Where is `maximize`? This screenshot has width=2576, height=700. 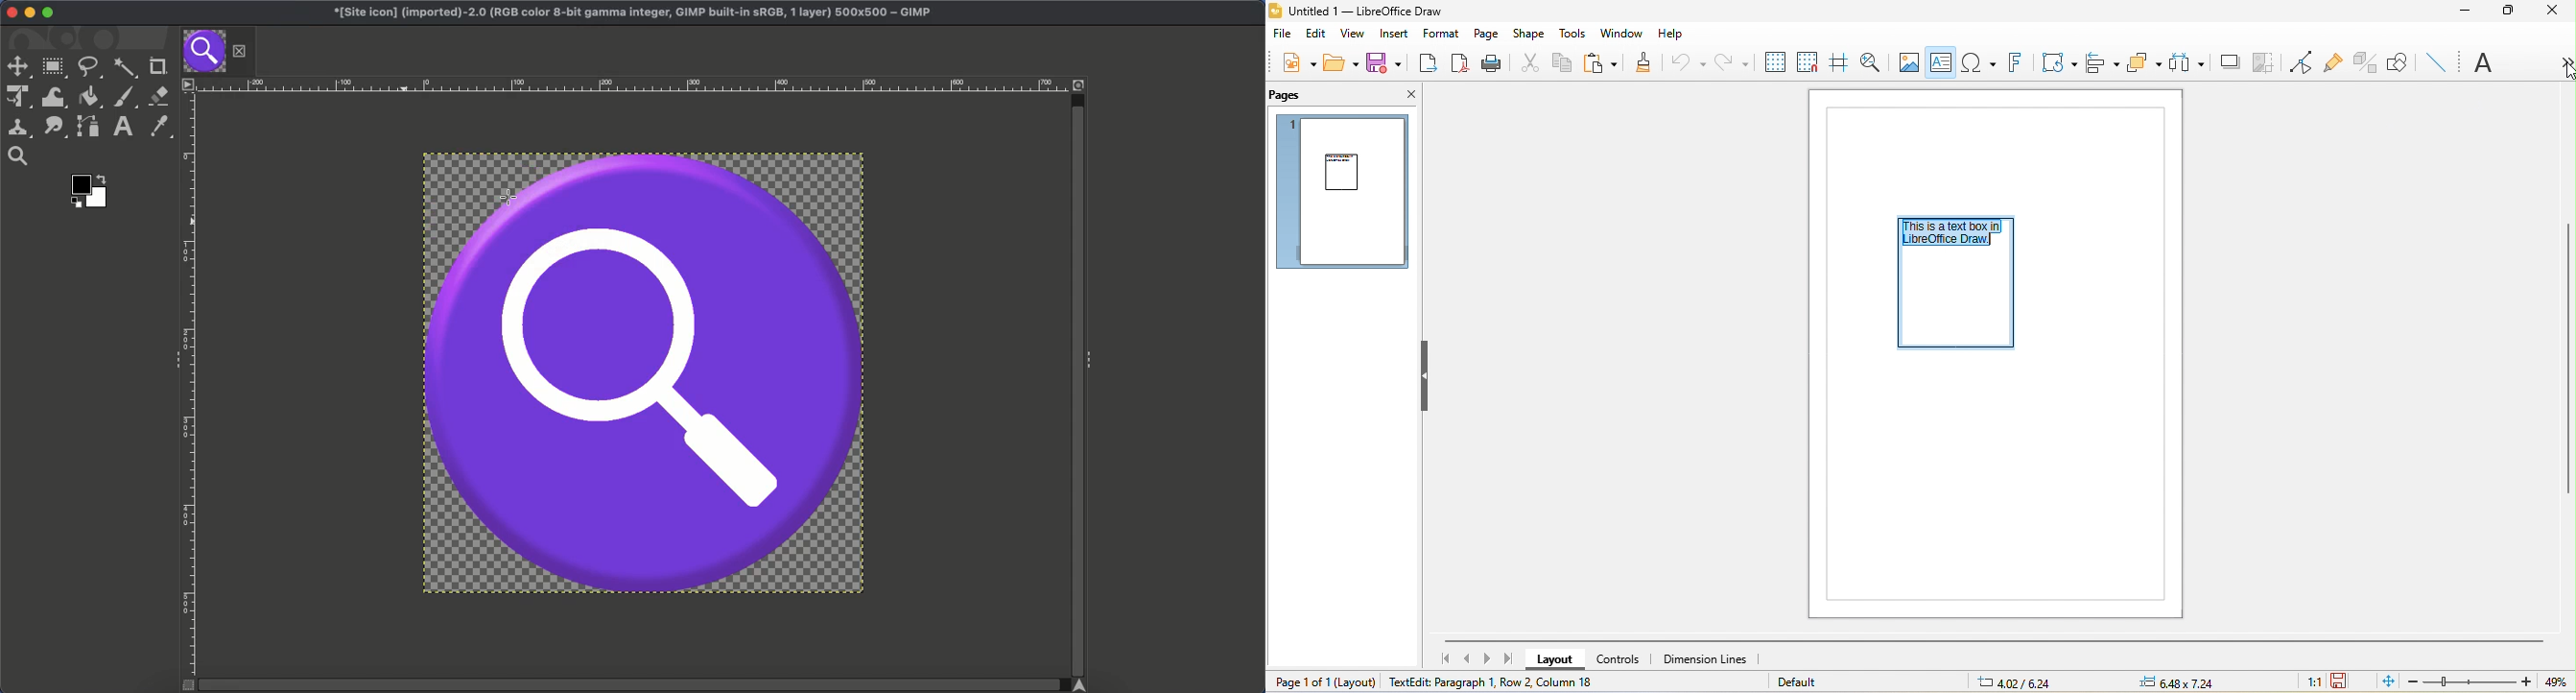 maximize is located at coordinates (2511, 12).